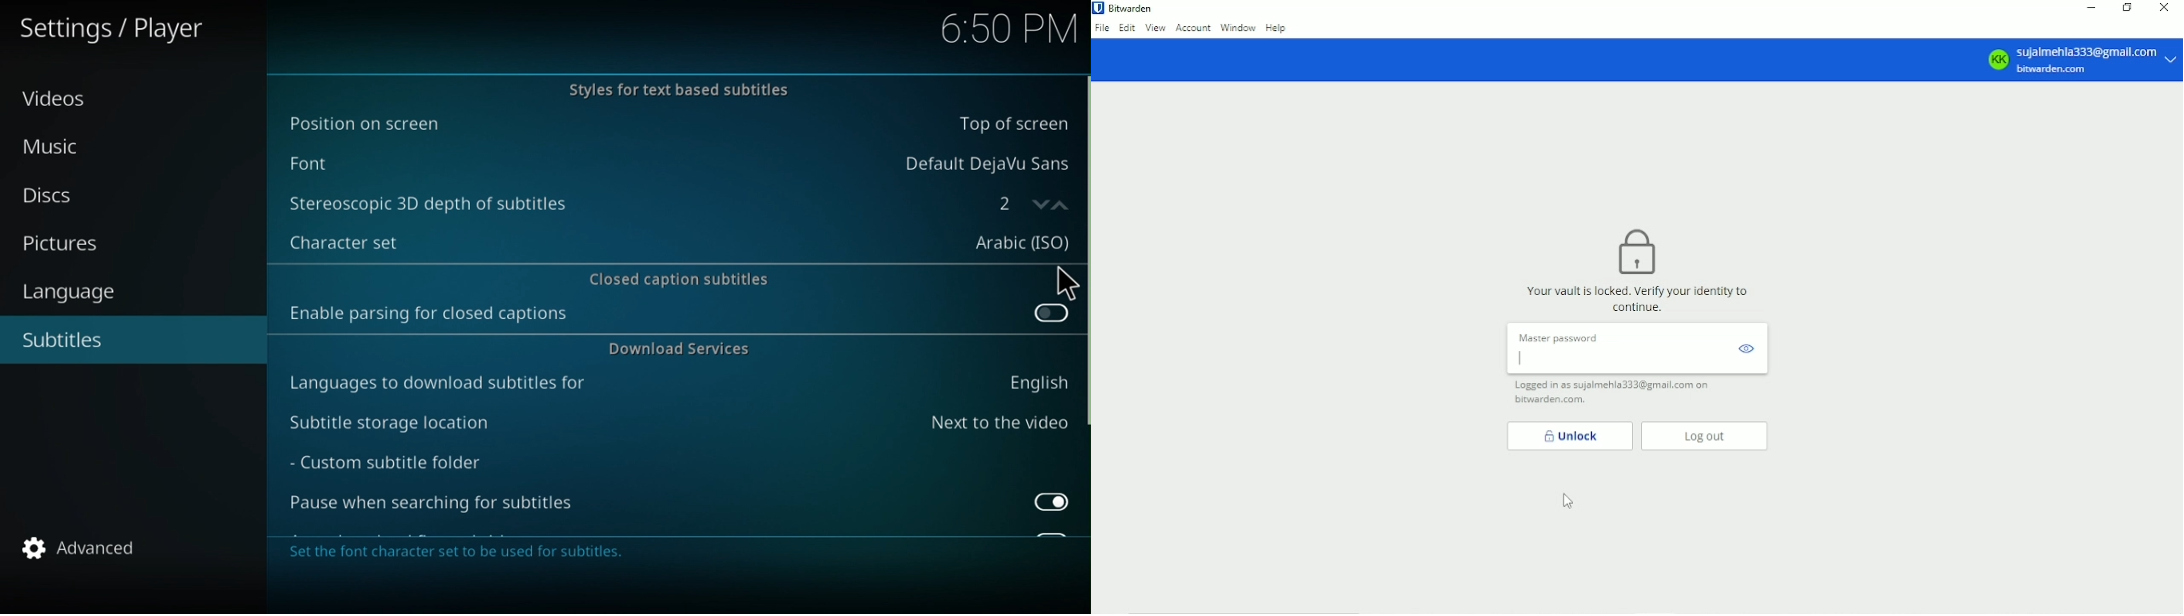  What do you see at coordinates (62, 291) in the screenshot?
I see `Language` at bounding box center [62, 291].